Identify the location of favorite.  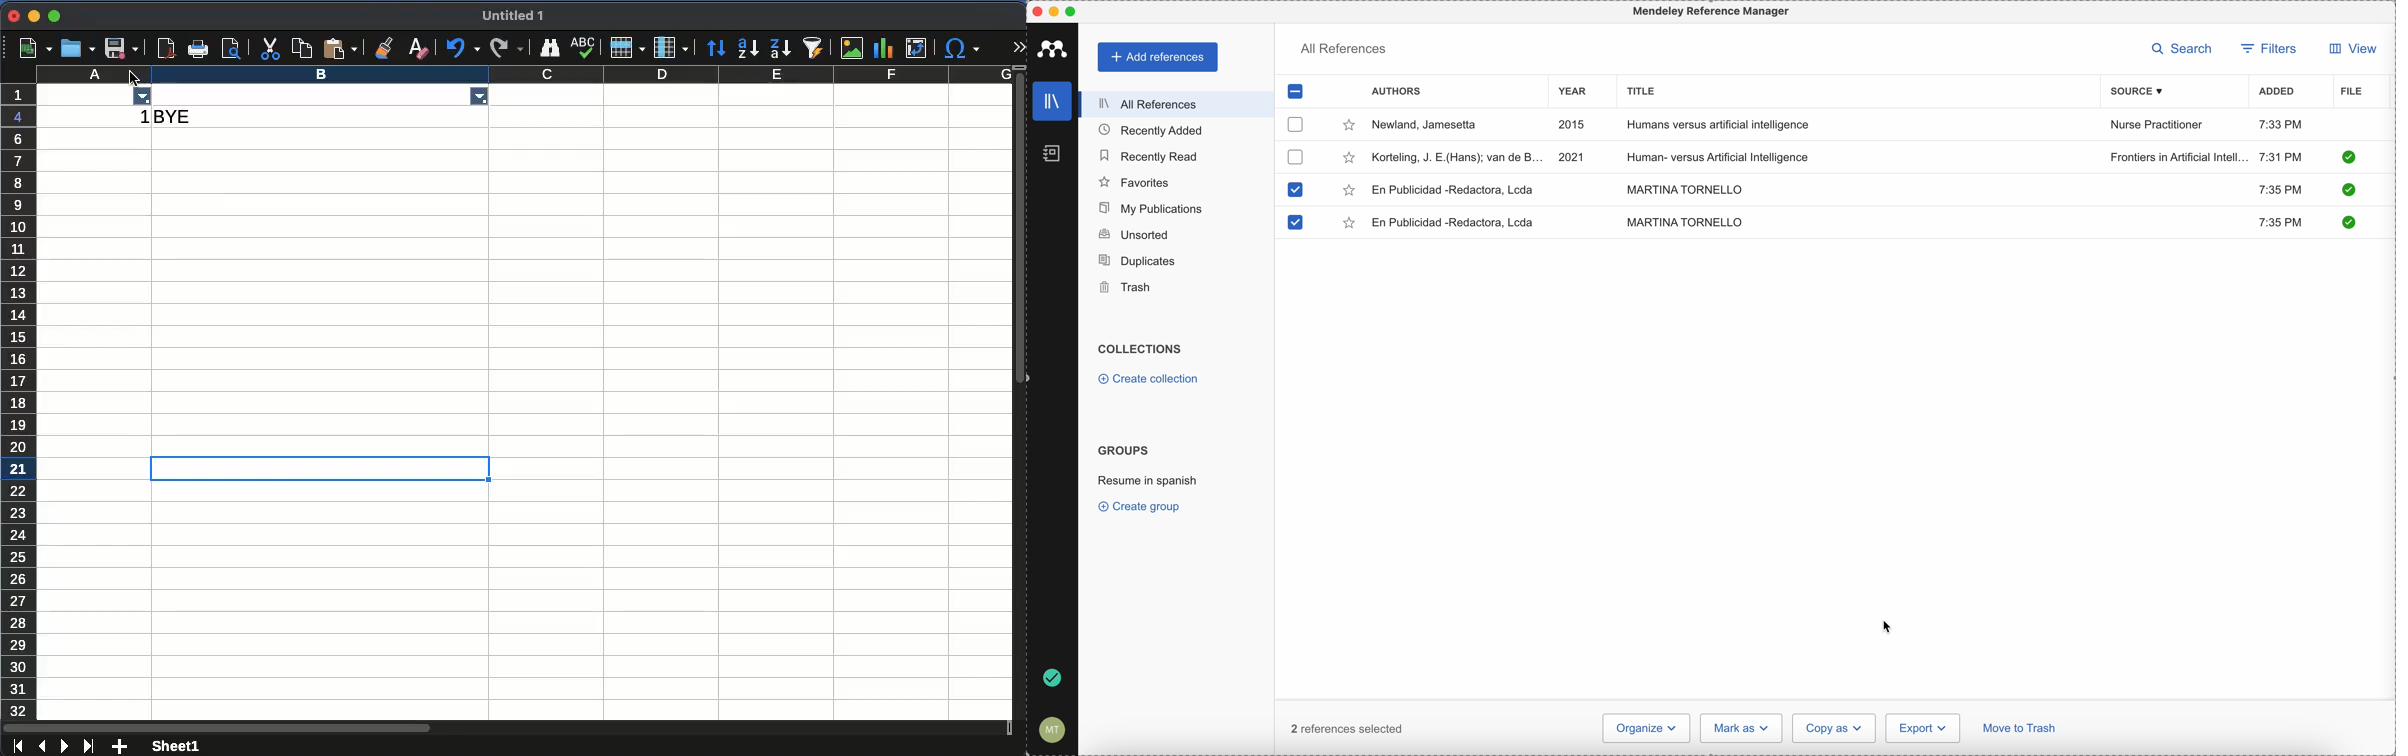
(1348, 191).